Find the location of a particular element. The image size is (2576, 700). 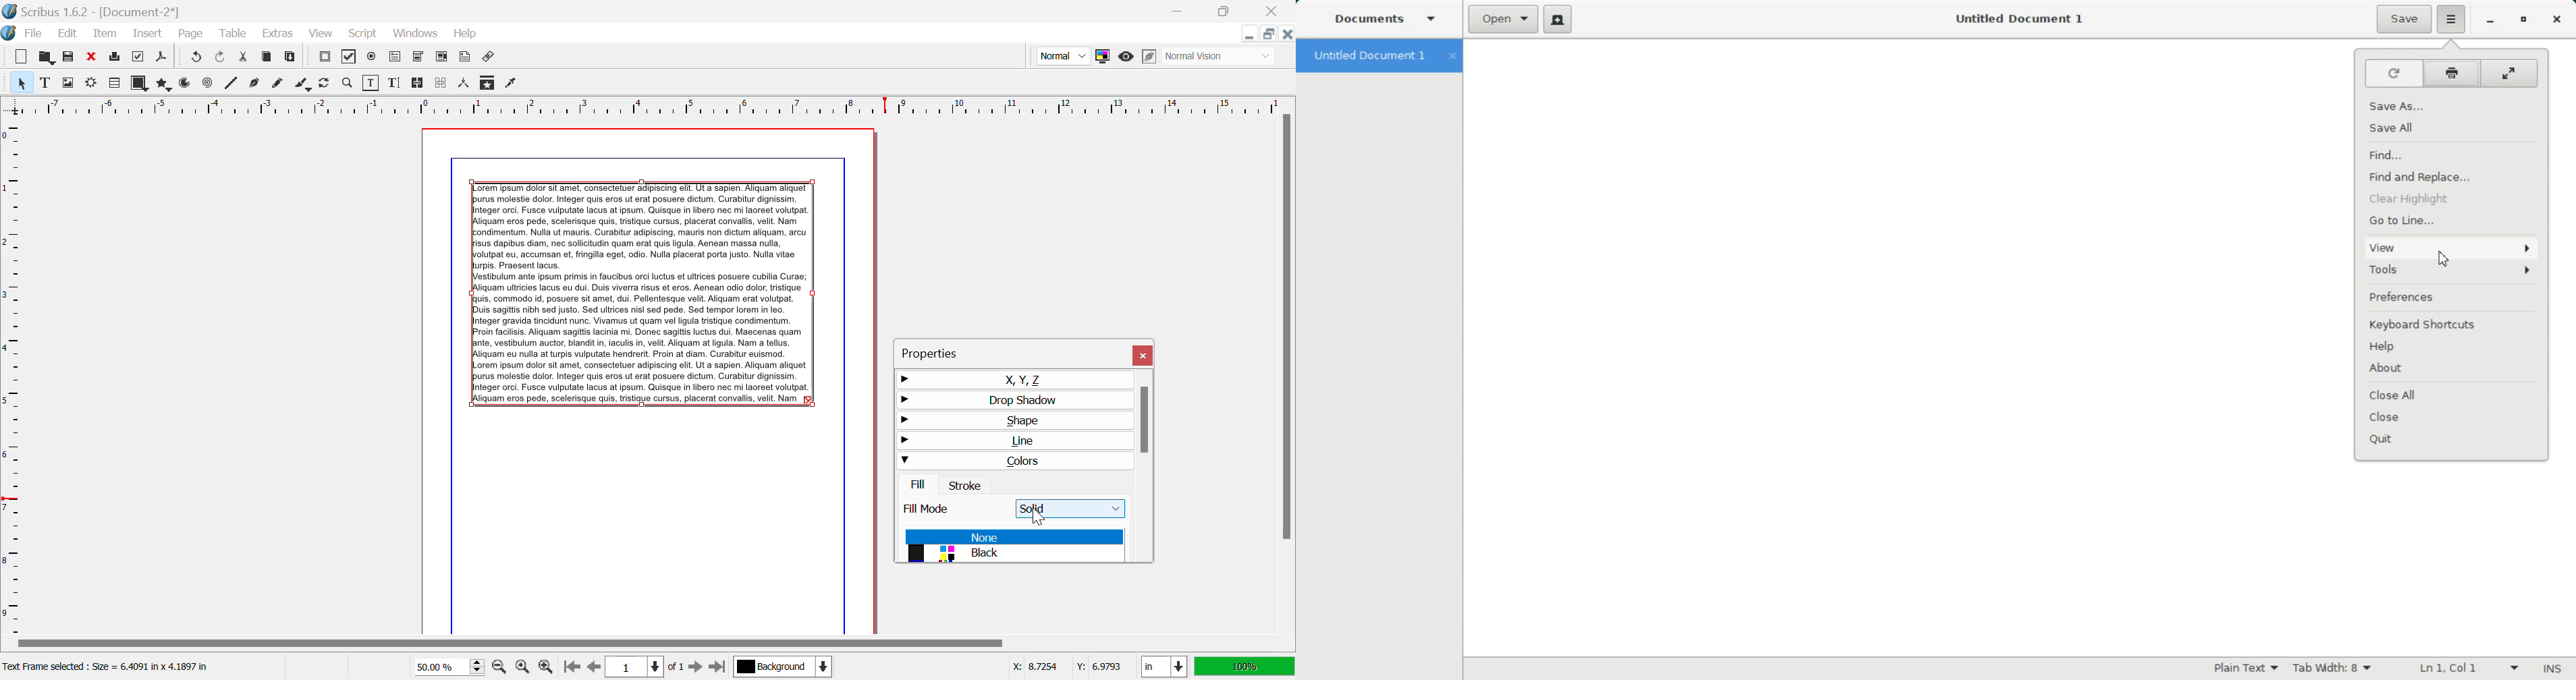

Item is located at coordinates (106, 34).